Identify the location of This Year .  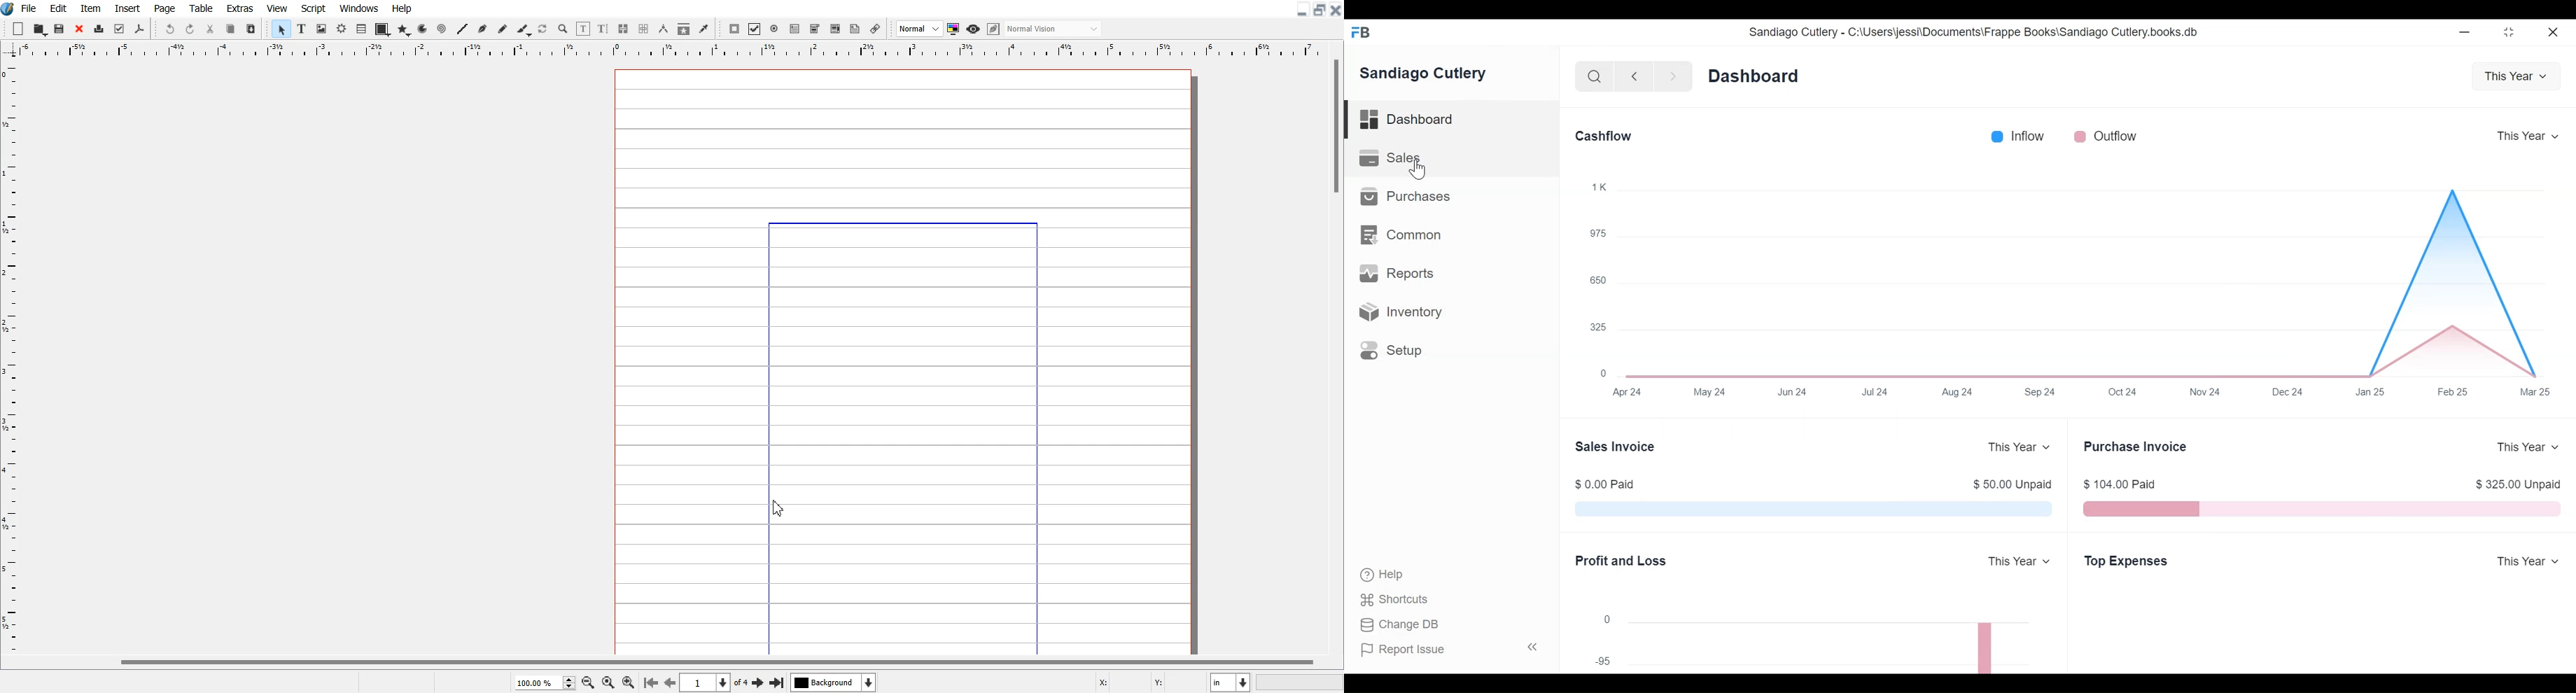
(2517, 76).